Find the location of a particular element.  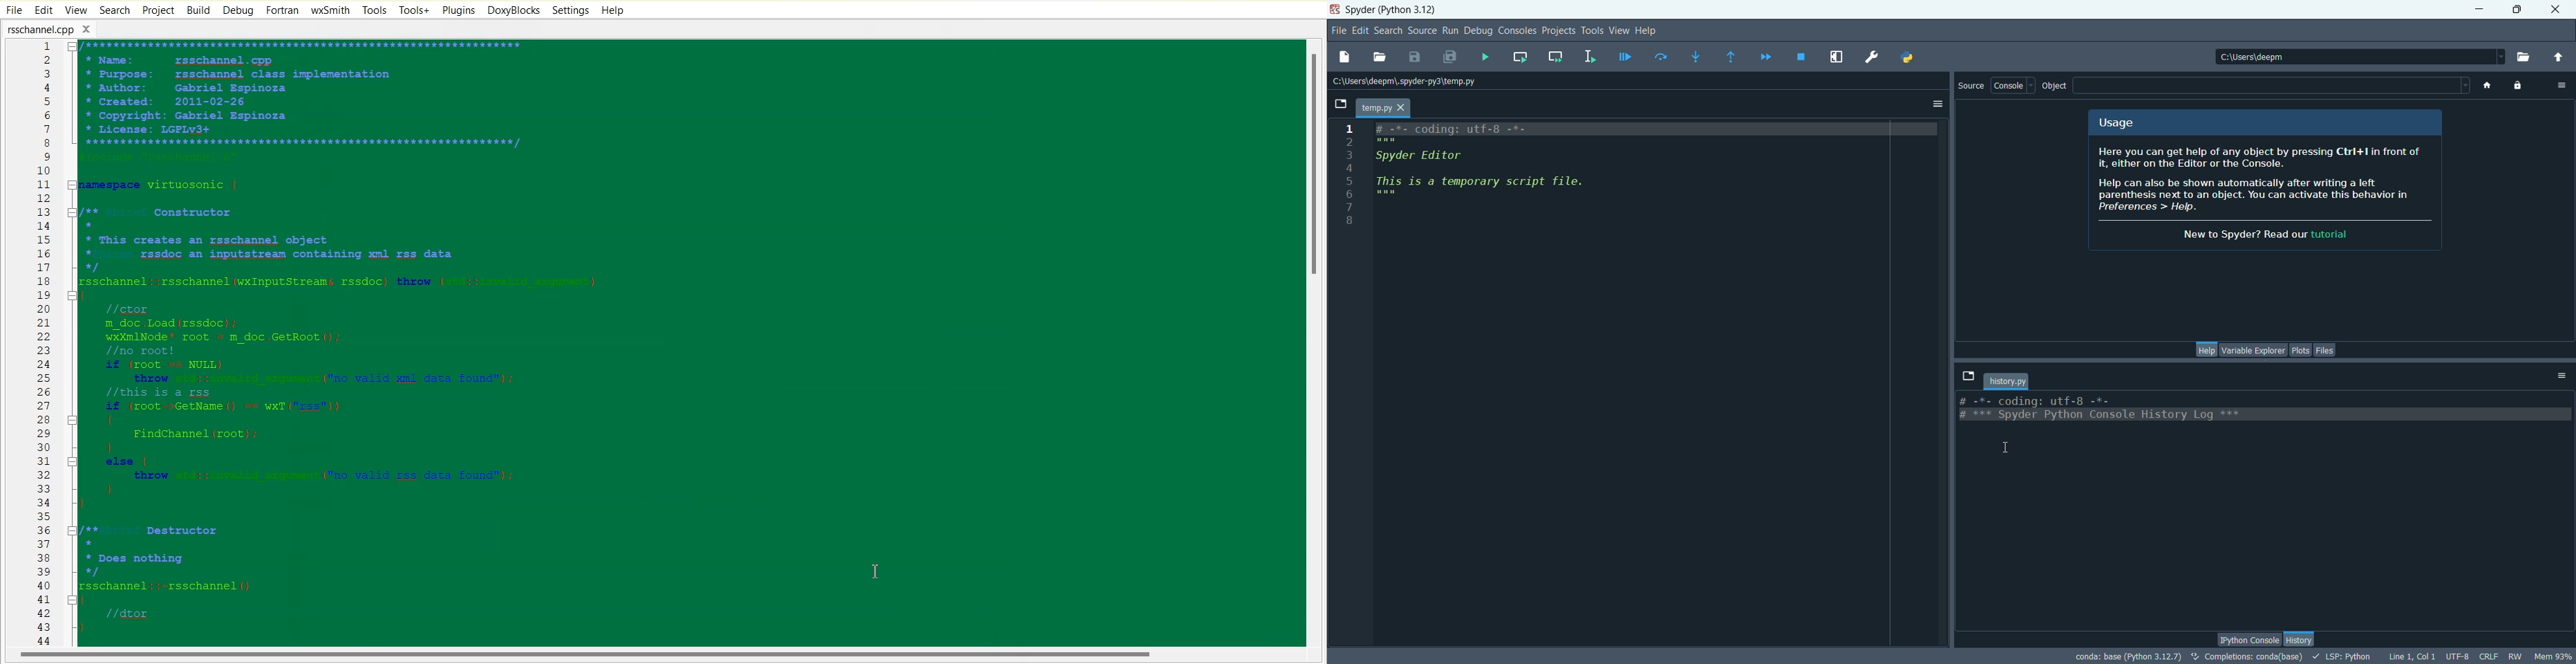

RW is located at coordinates (2517, 656).